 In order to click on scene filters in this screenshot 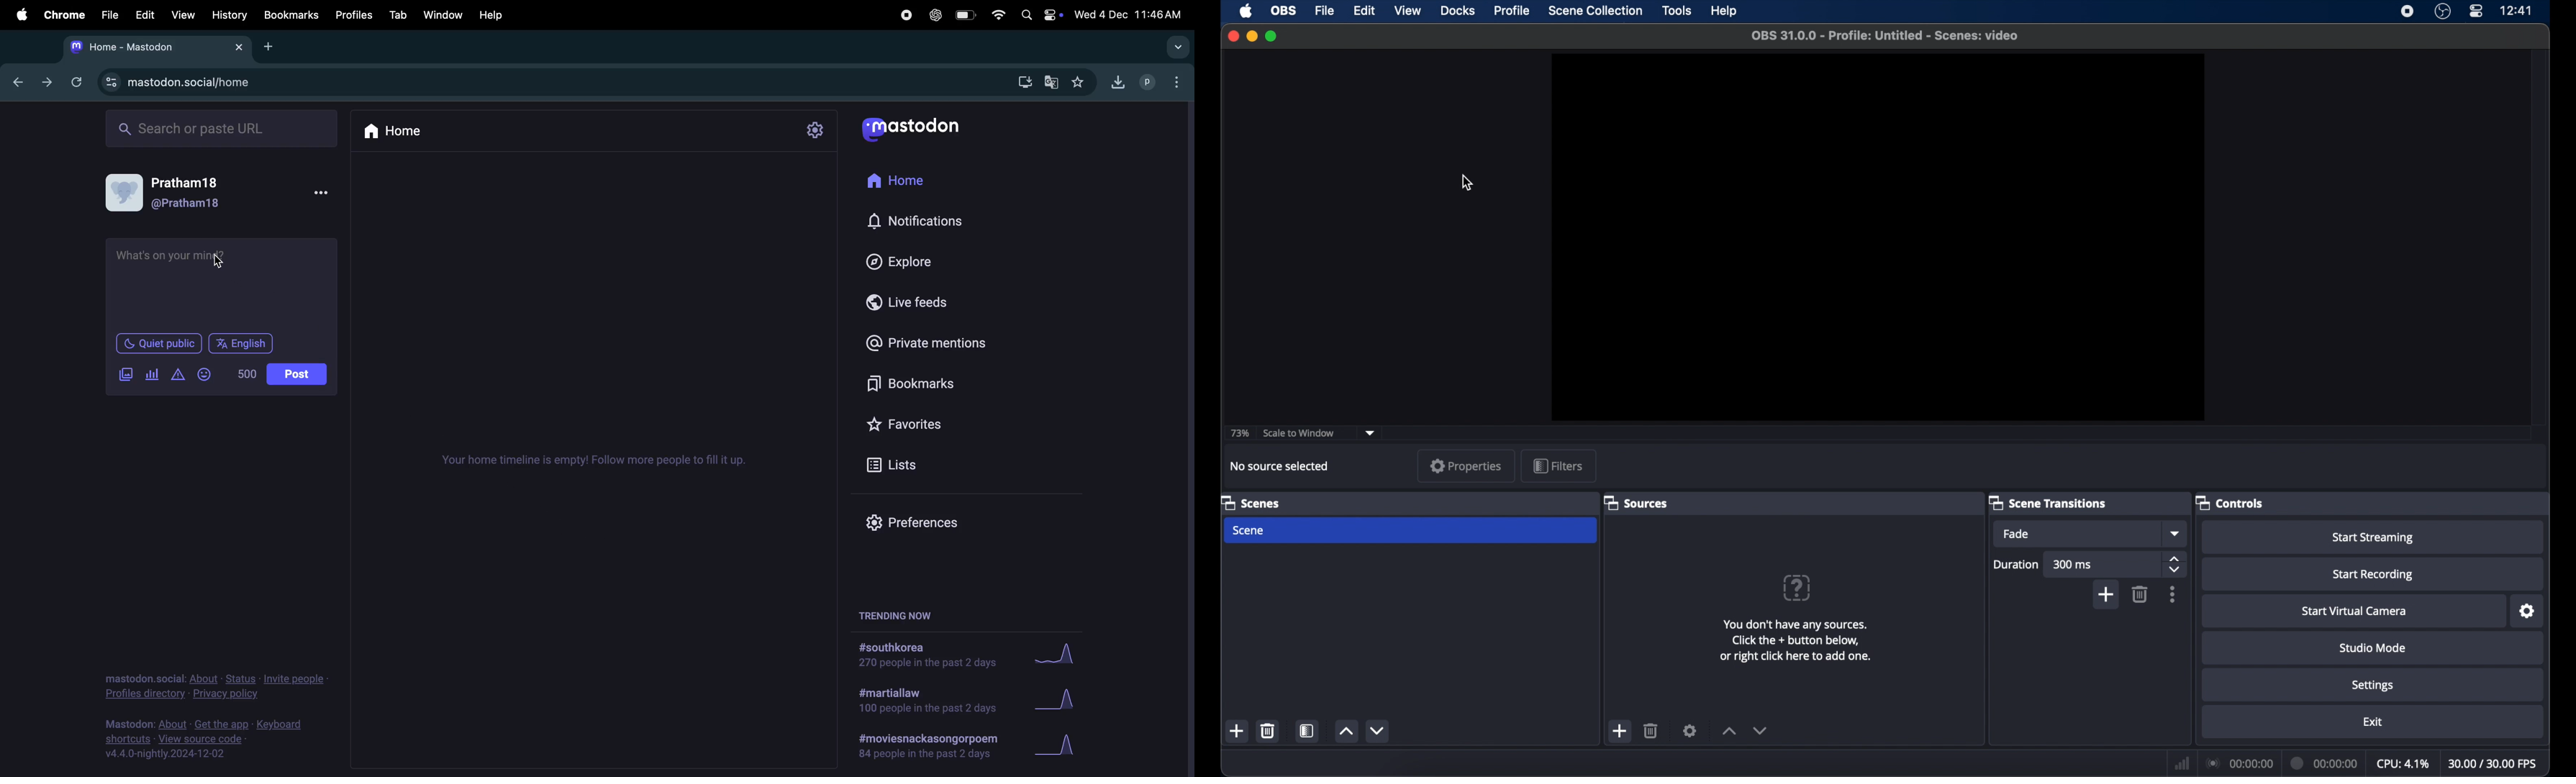, I will do `click(1307, 730)`.